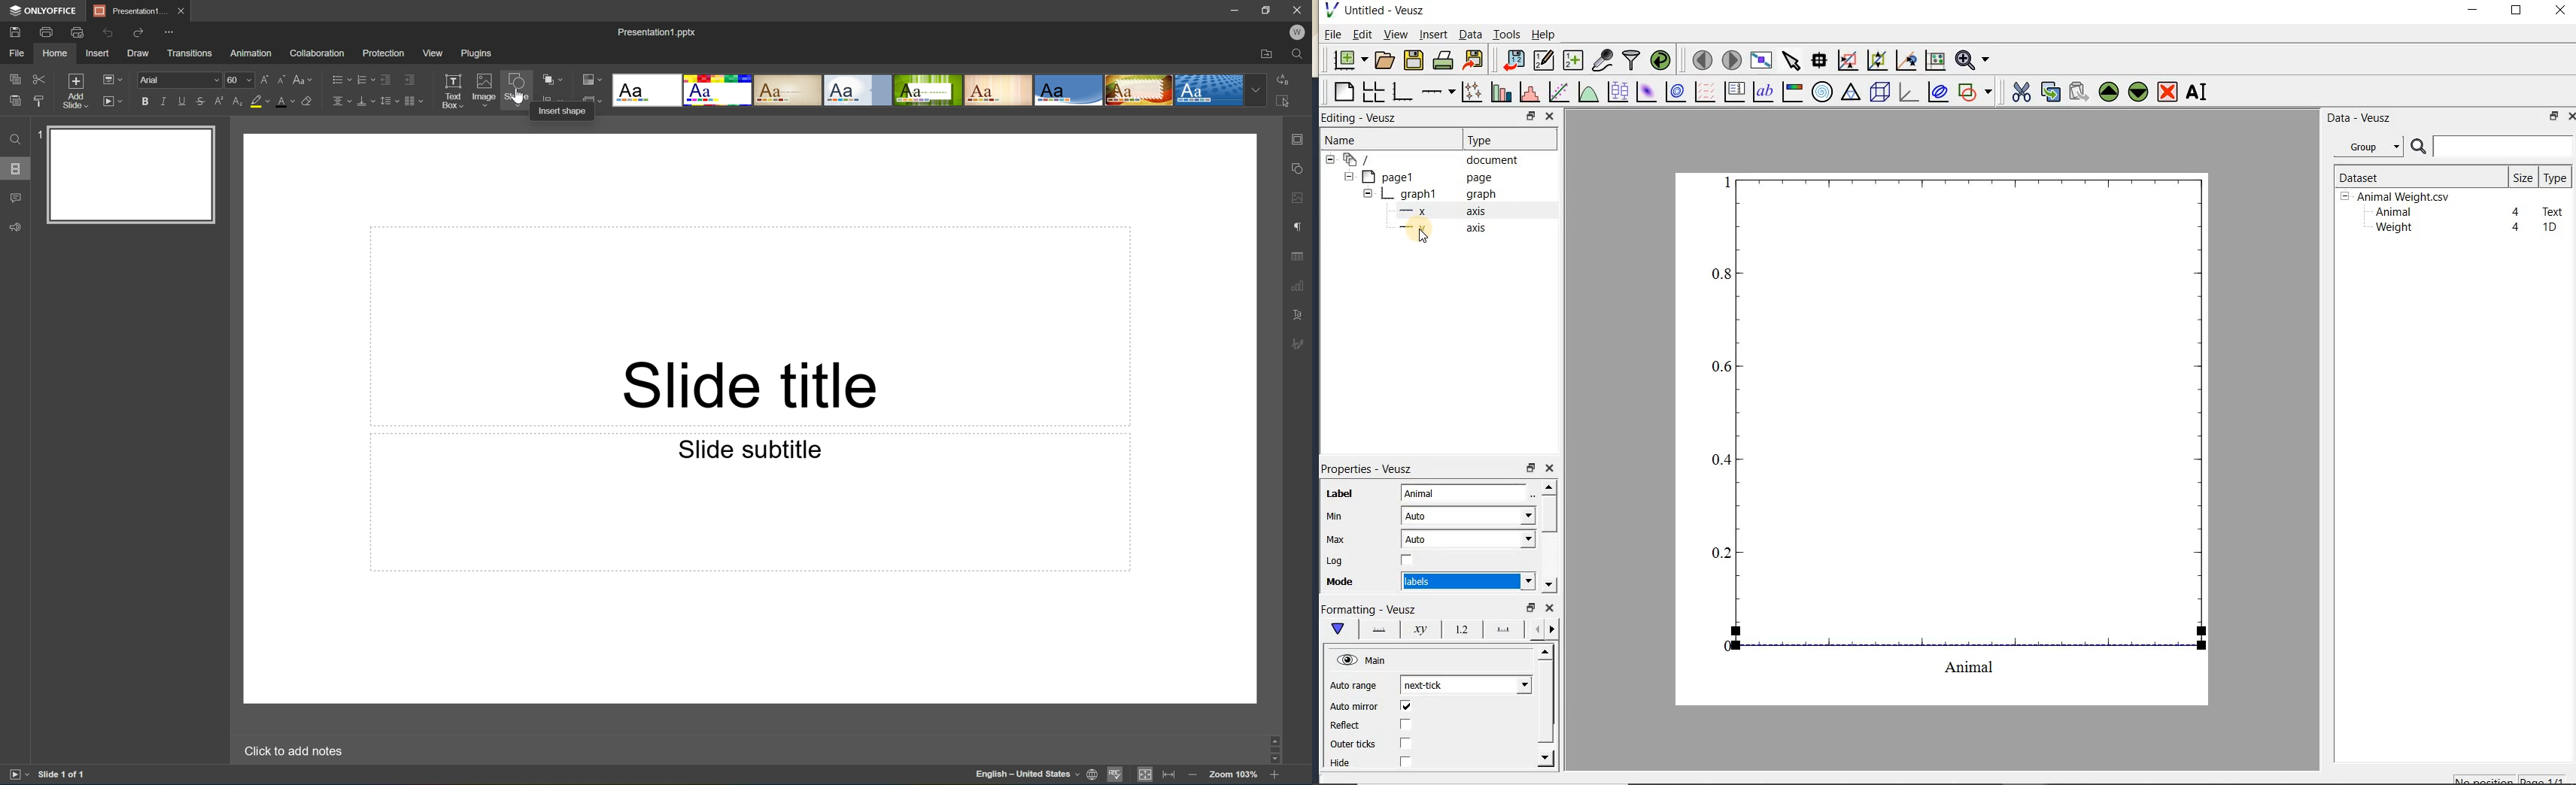 This screenshot has height=812, width=2576. I want to click on Image, so click(481, 88).